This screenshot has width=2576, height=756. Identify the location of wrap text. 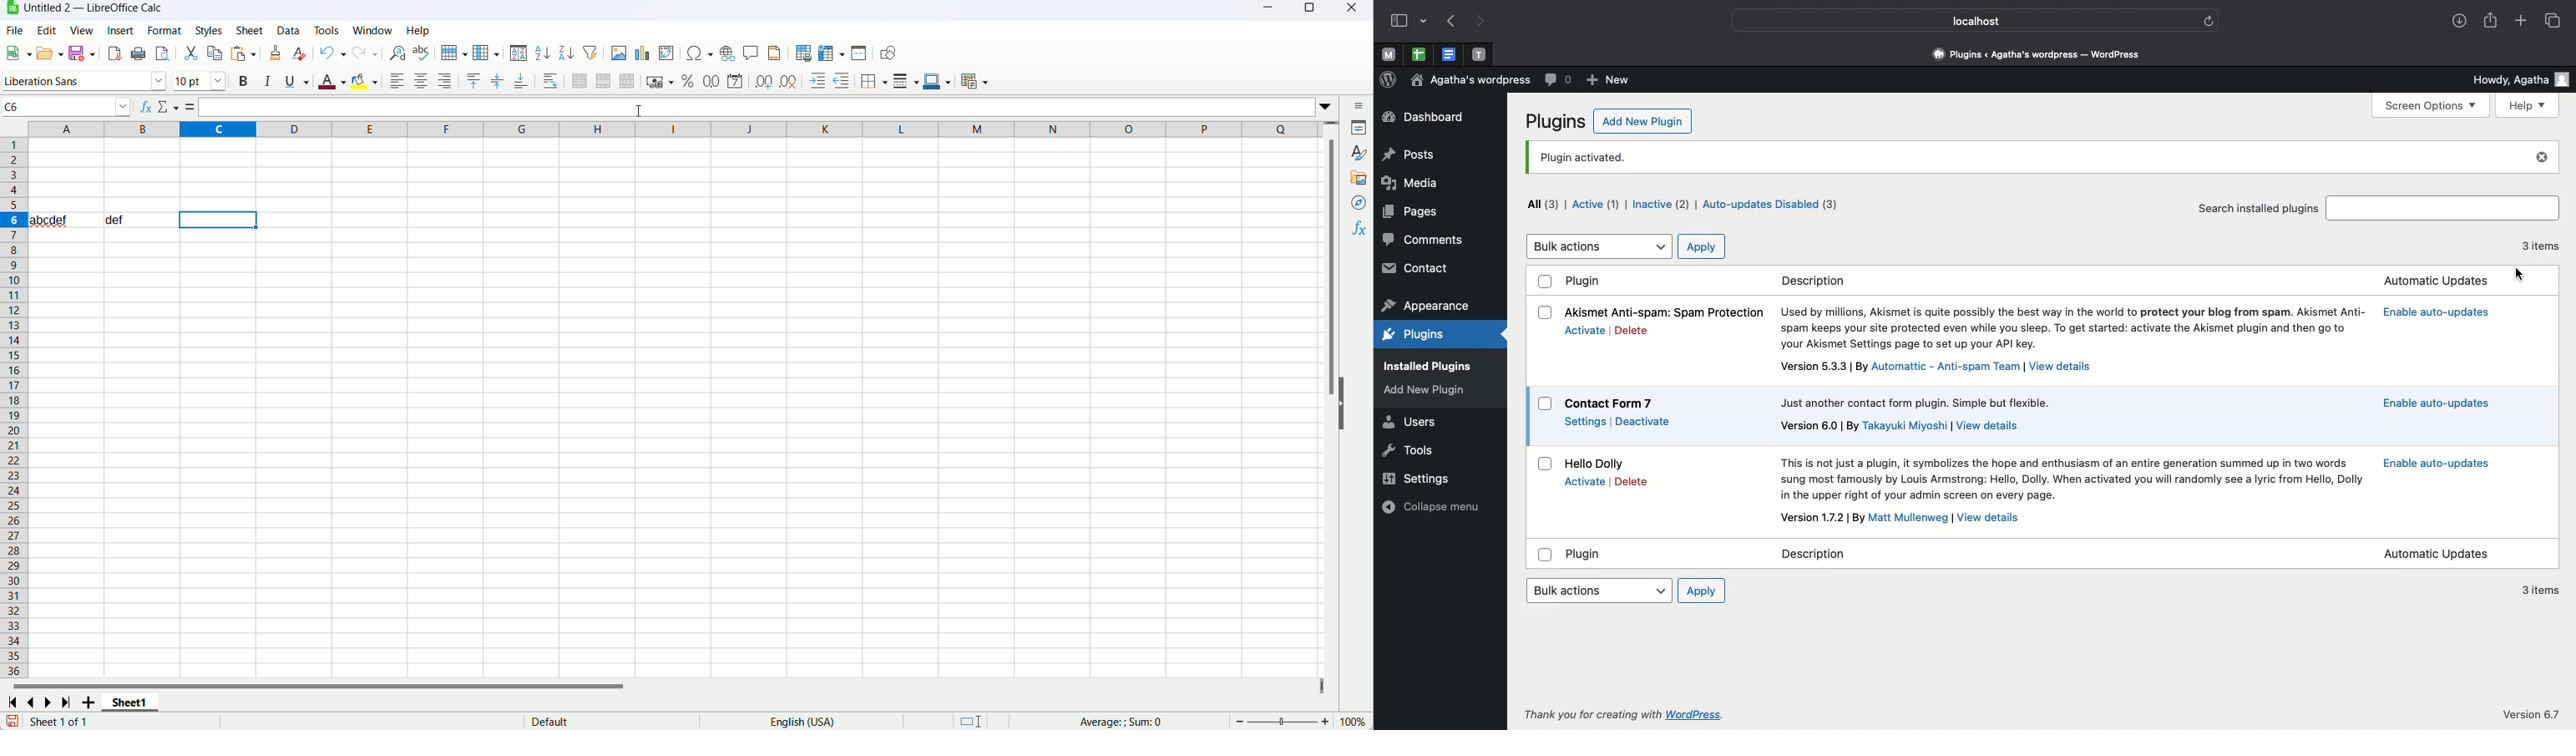
(552, 81).